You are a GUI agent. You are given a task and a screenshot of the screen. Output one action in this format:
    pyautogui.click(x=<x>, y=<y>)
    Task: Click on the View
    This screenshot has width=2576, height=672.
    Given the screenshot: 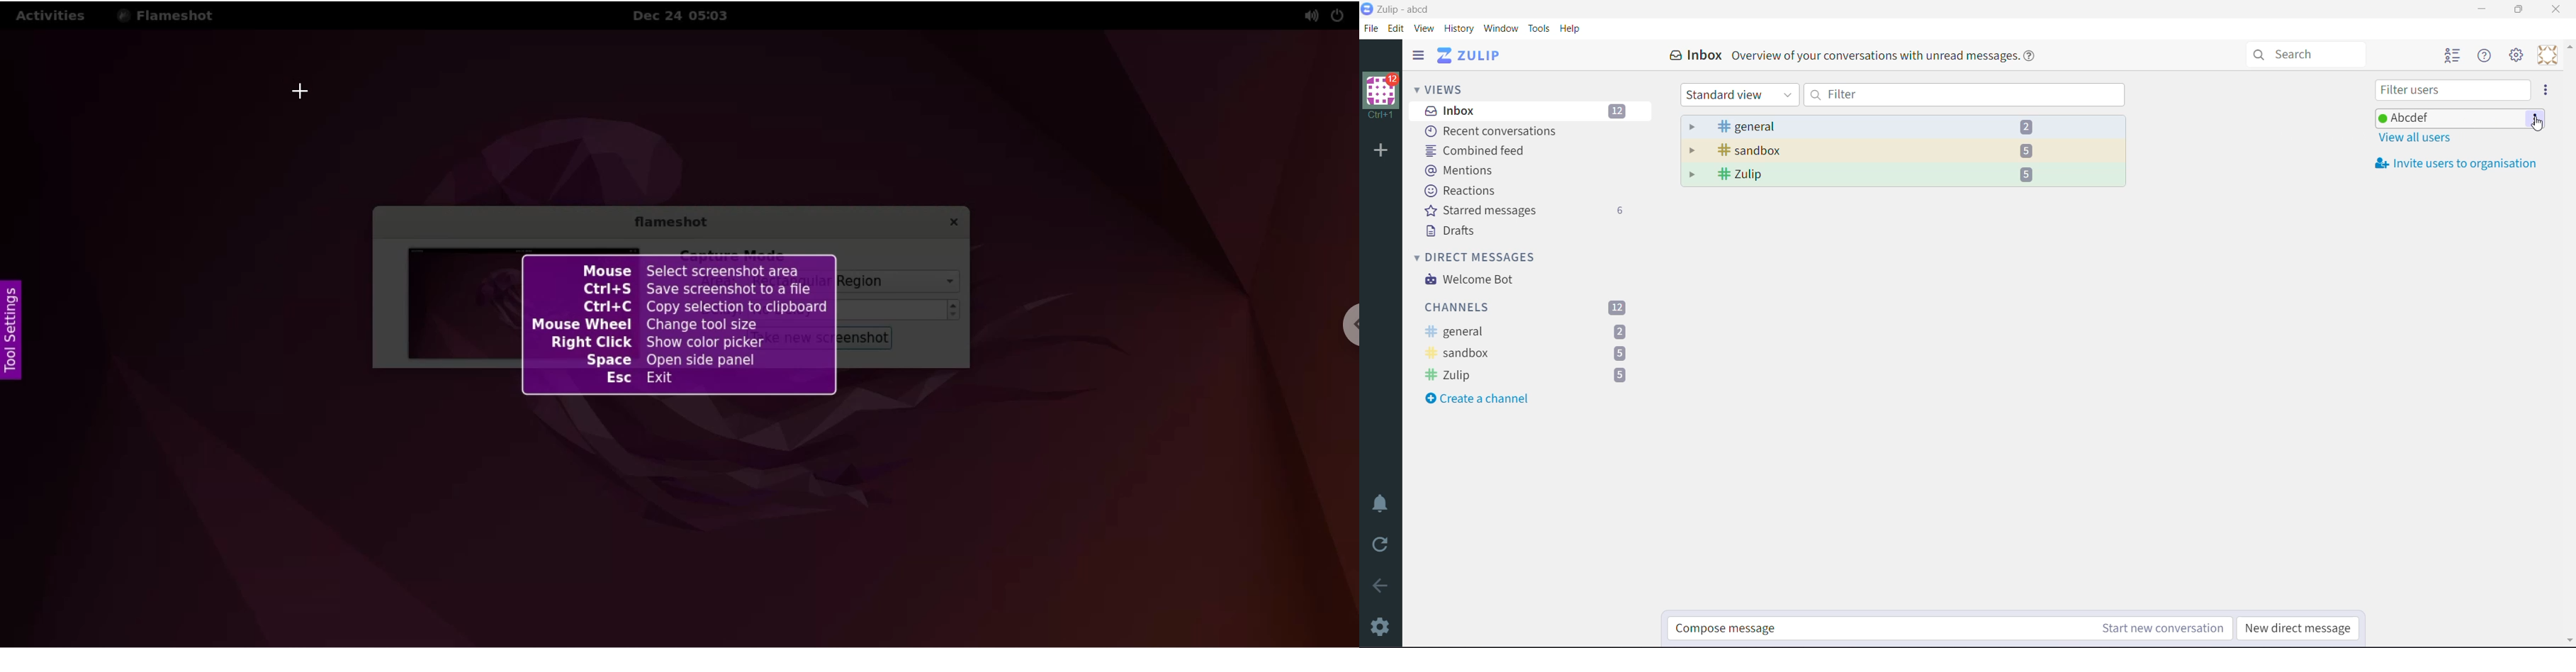 What is the action you would take?
    pyautogui.click(x=1425, y=27)
    